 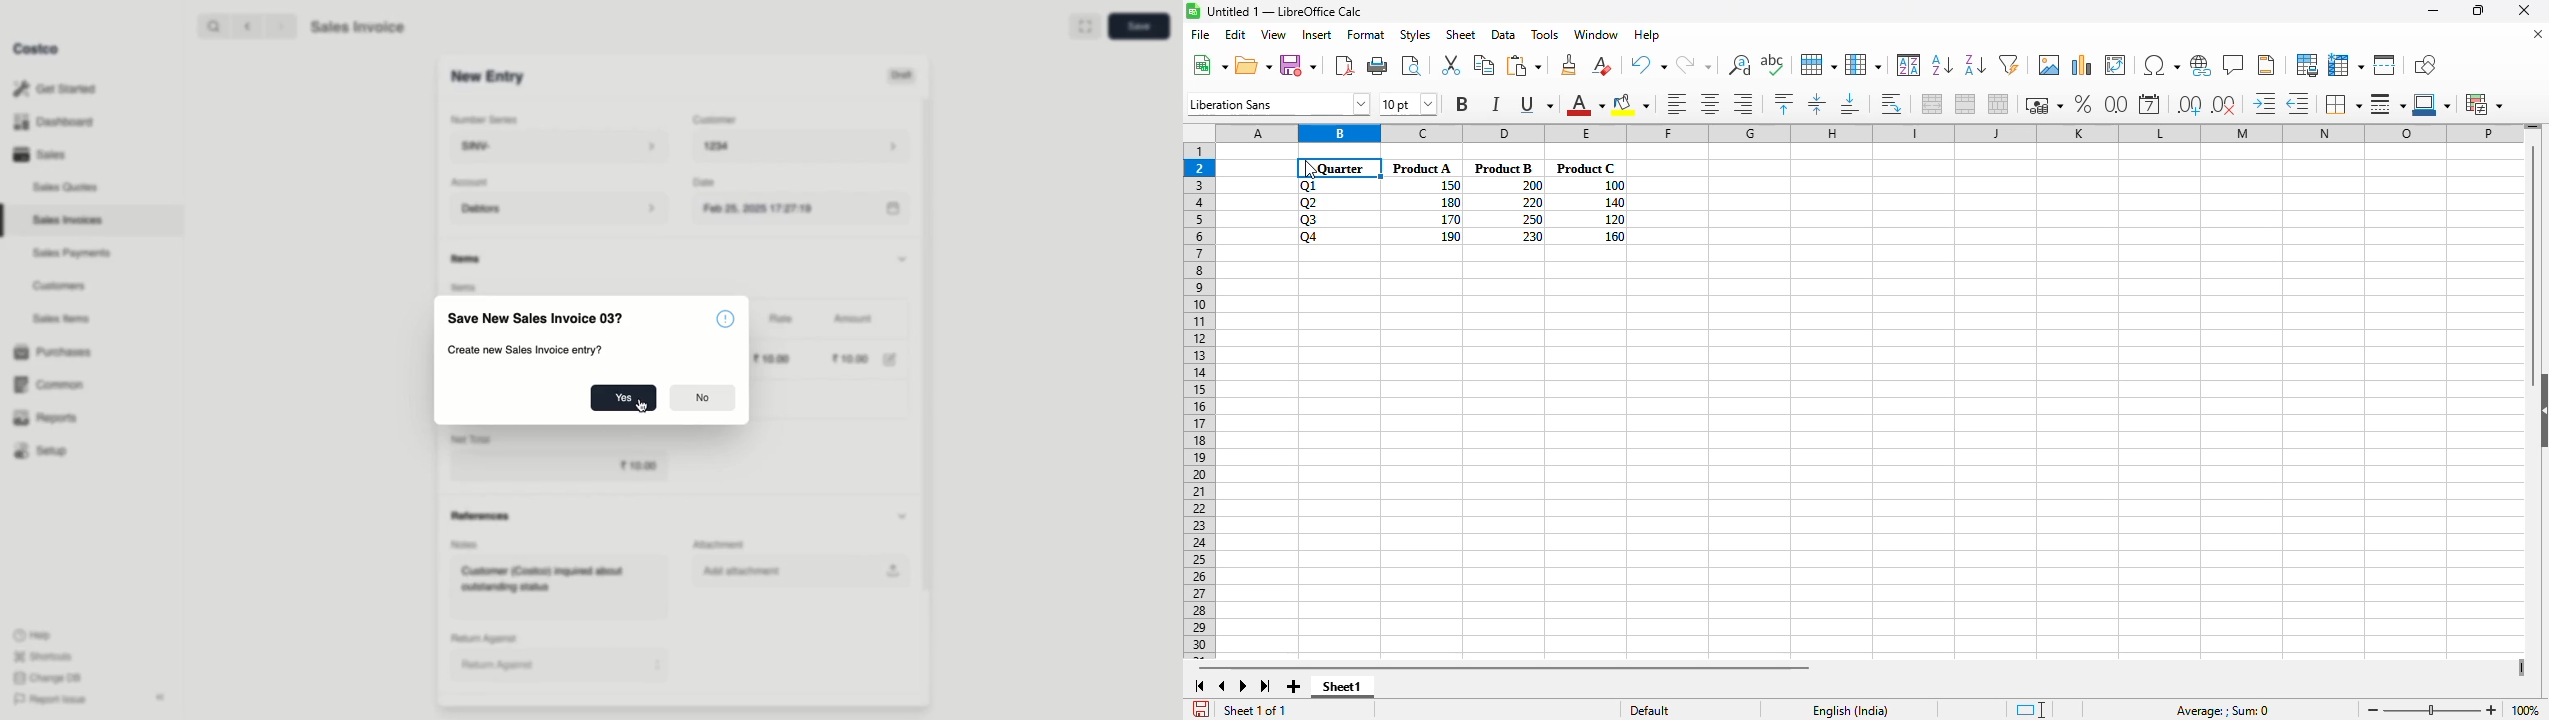 What do you see at coordinates (1199, 401) in the screenshot?
I see `rows` at bounding box center [1199, 401].